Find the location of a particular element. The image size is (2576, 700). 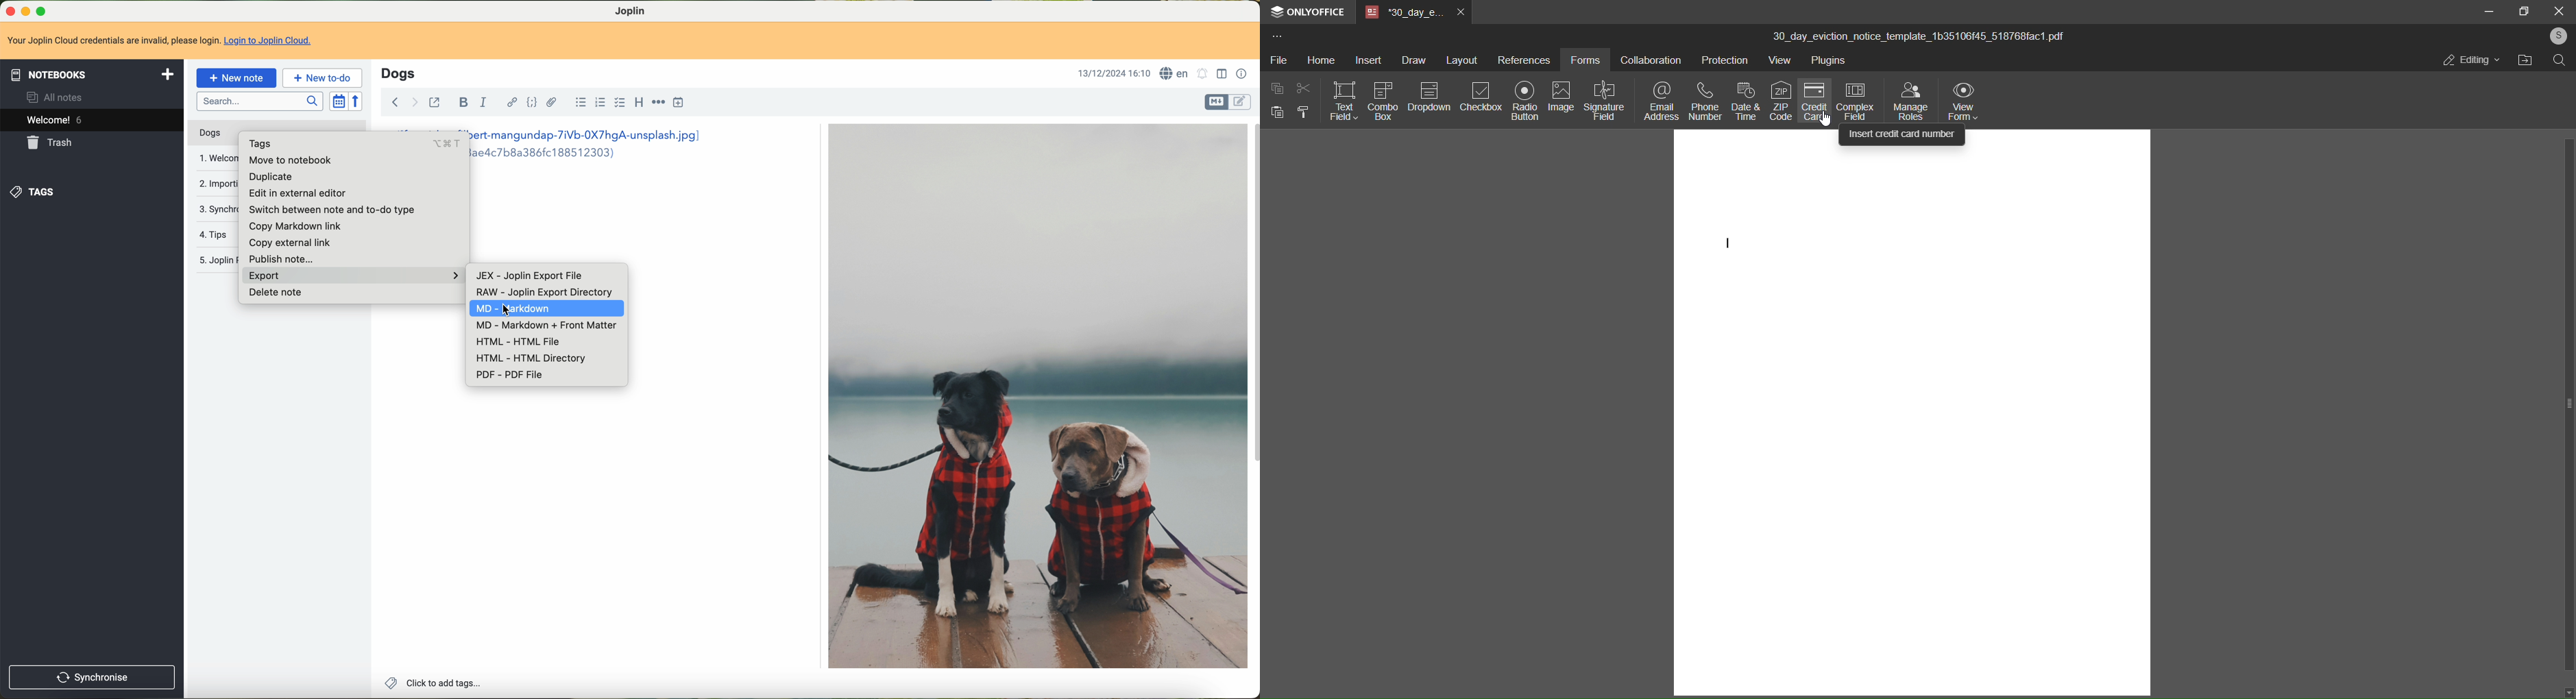

Your Joplin Cloud credentials are invalid, please login. Login to Joplin Cloud is located at coordinates (164, 42).